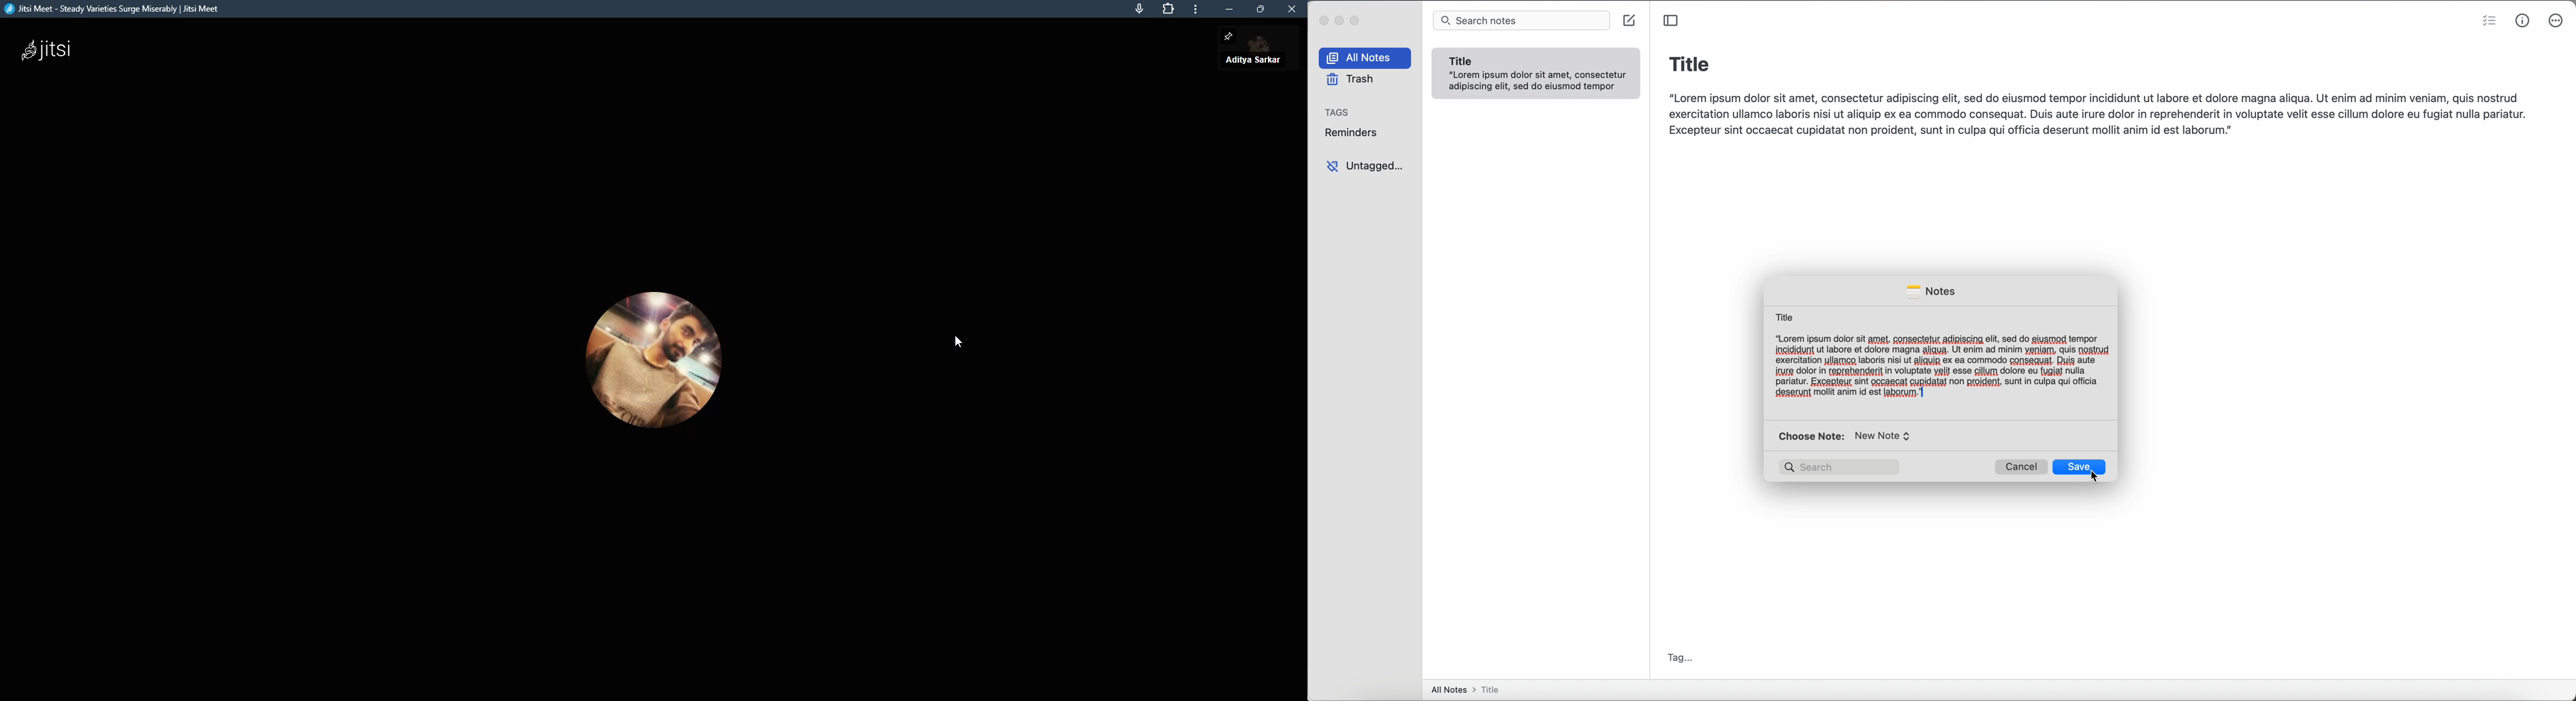 The width and height of the screenshot is (2576, 728). What do you see at coordinates (1689, 63) in the screenshot?
I see `title` at bounding box center [1689, 63].